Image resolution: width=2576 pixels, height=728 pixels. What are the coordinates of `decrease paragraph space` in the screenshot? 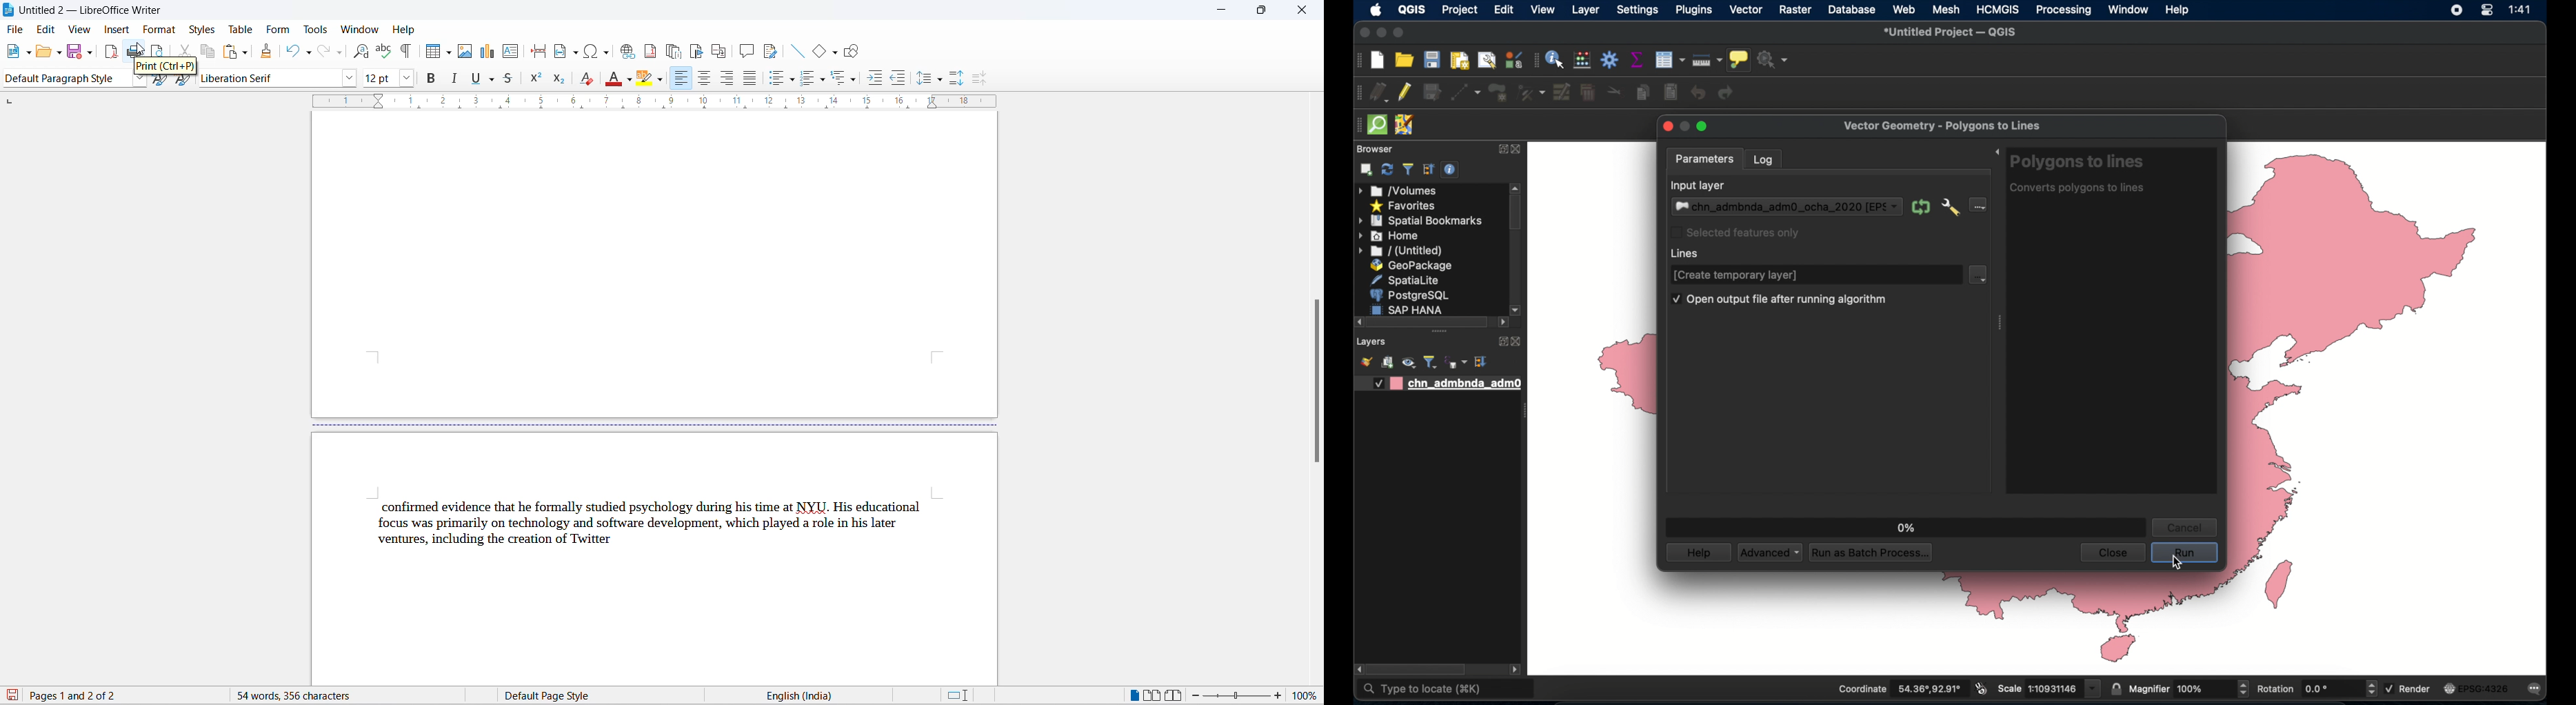 It's located at (983, 79).